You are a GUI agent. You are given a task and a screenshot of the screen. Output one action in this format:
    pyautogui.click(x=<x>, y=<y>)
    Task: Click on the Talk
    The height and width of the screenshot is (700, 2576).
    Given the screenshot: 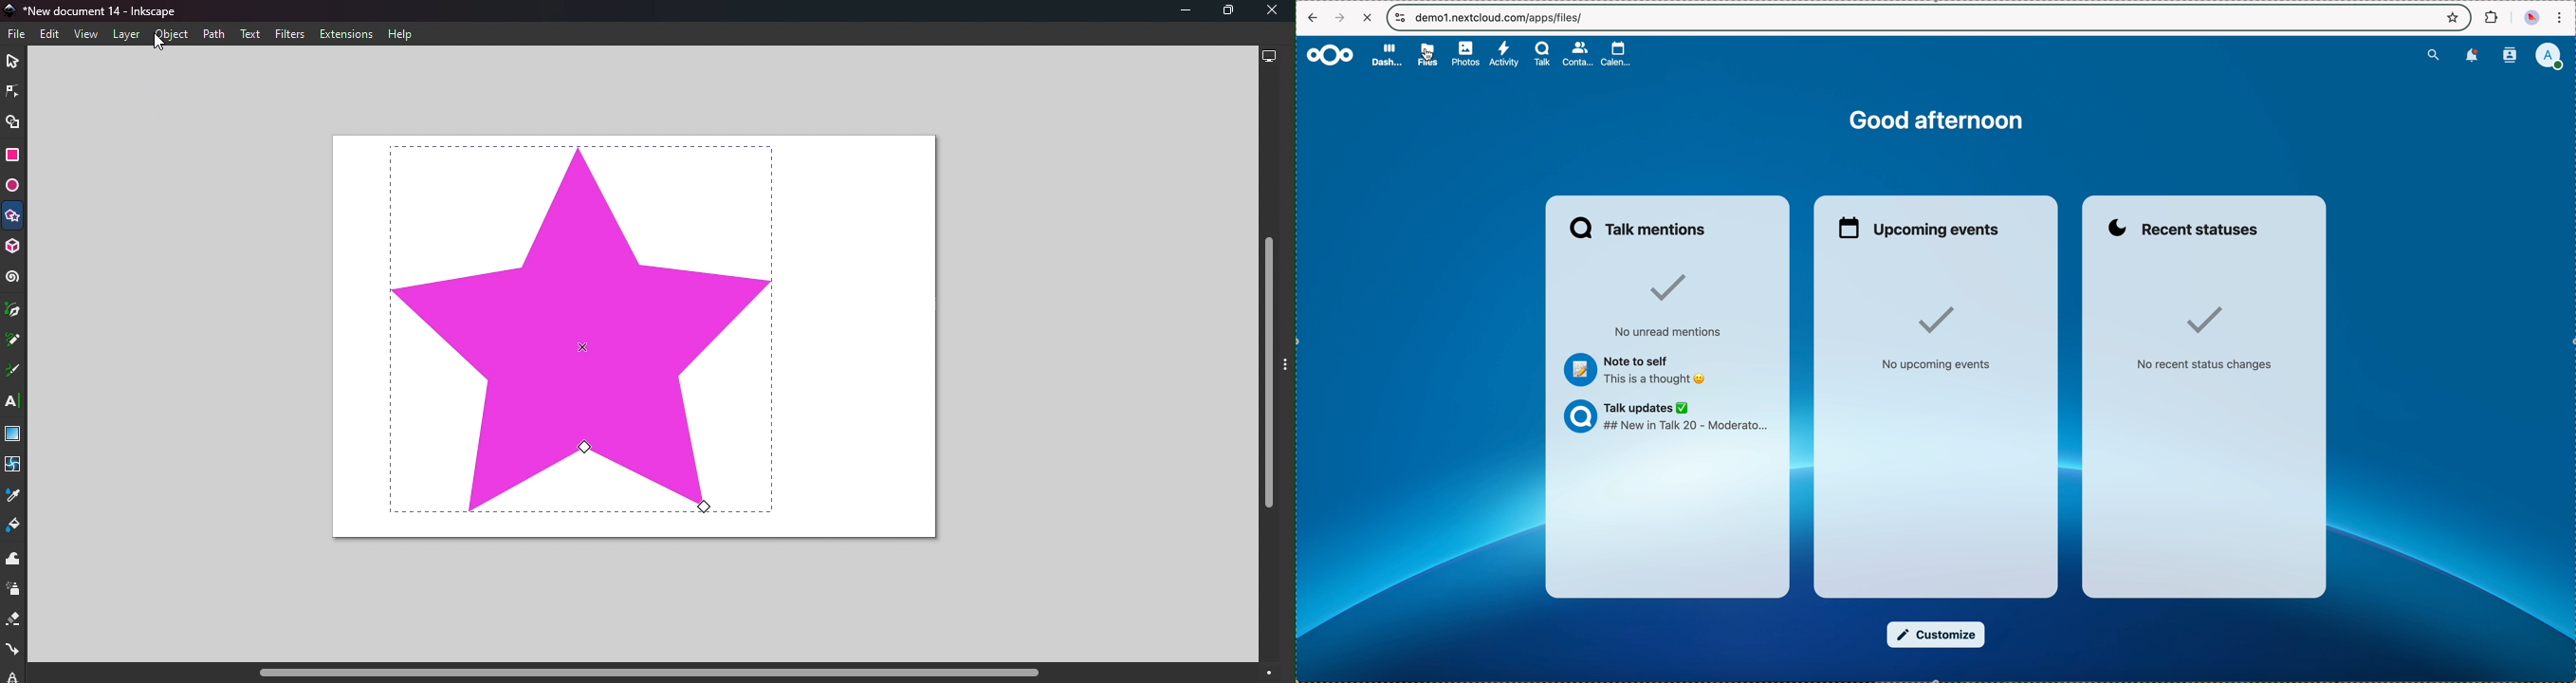 What is the action you would take?
    pyautogui.click(x=1542, y=53)
    